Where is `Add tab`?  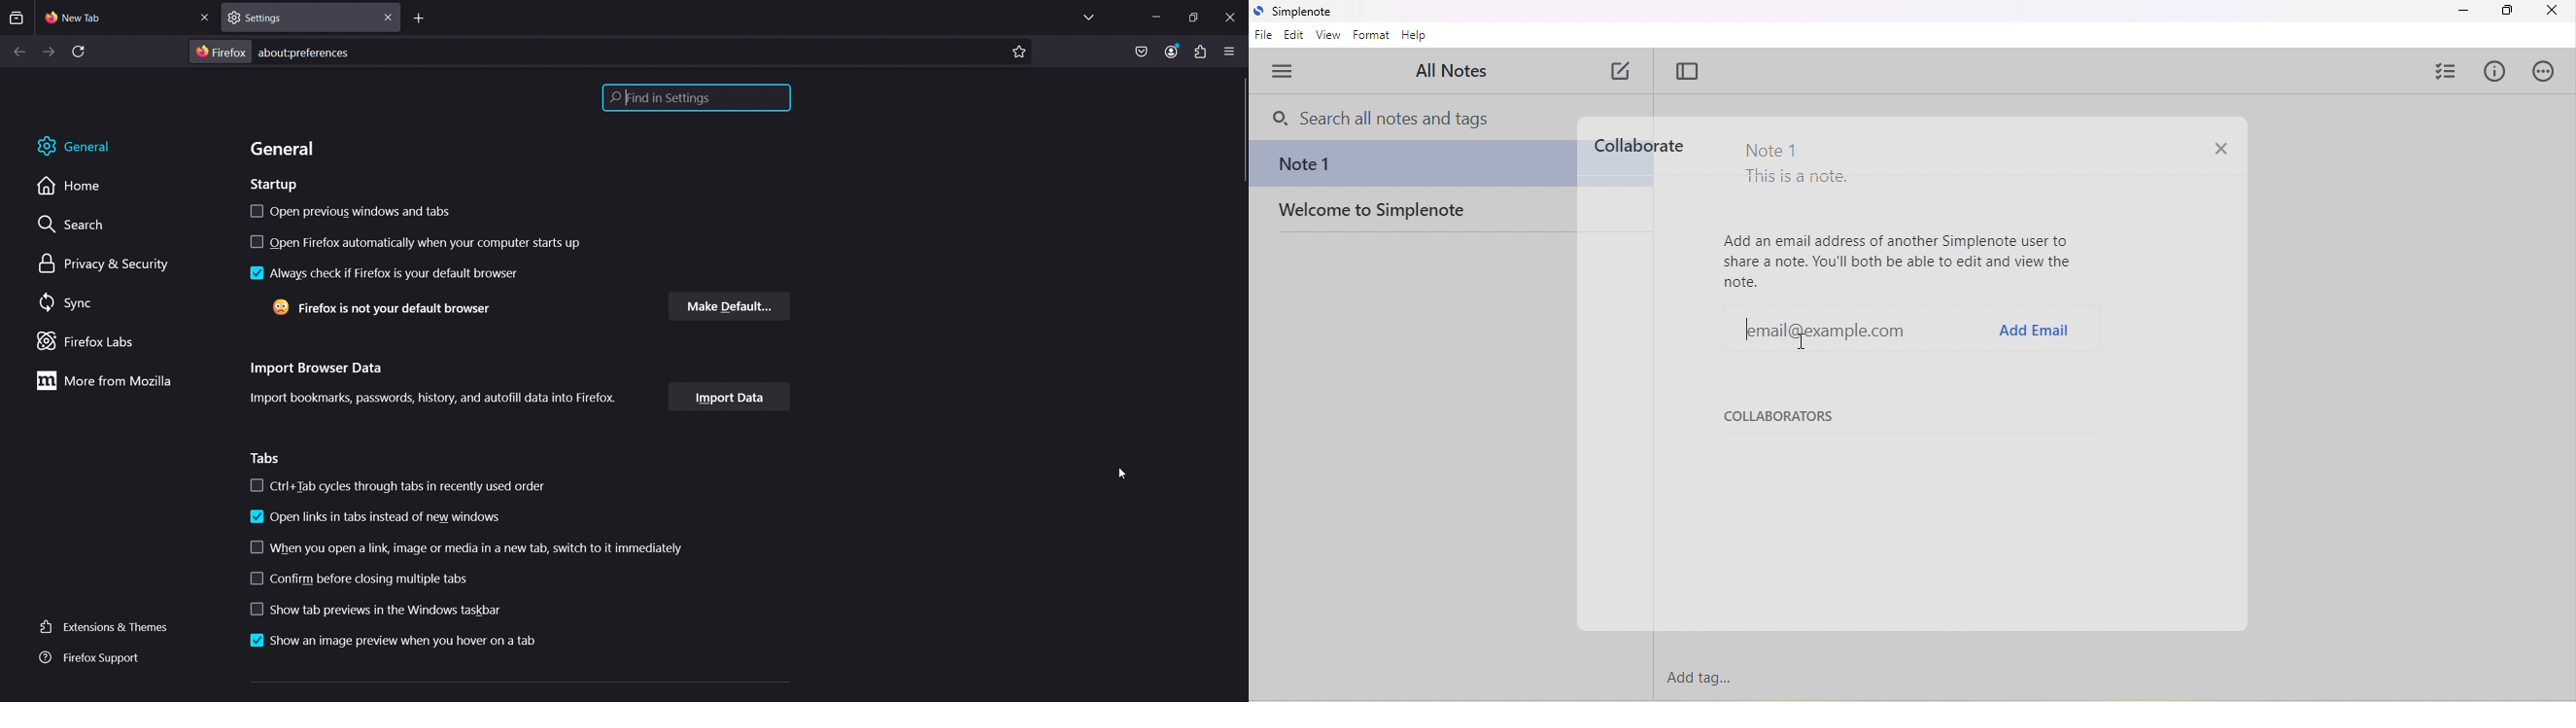 Add tab is located at coordinates (422, 18).